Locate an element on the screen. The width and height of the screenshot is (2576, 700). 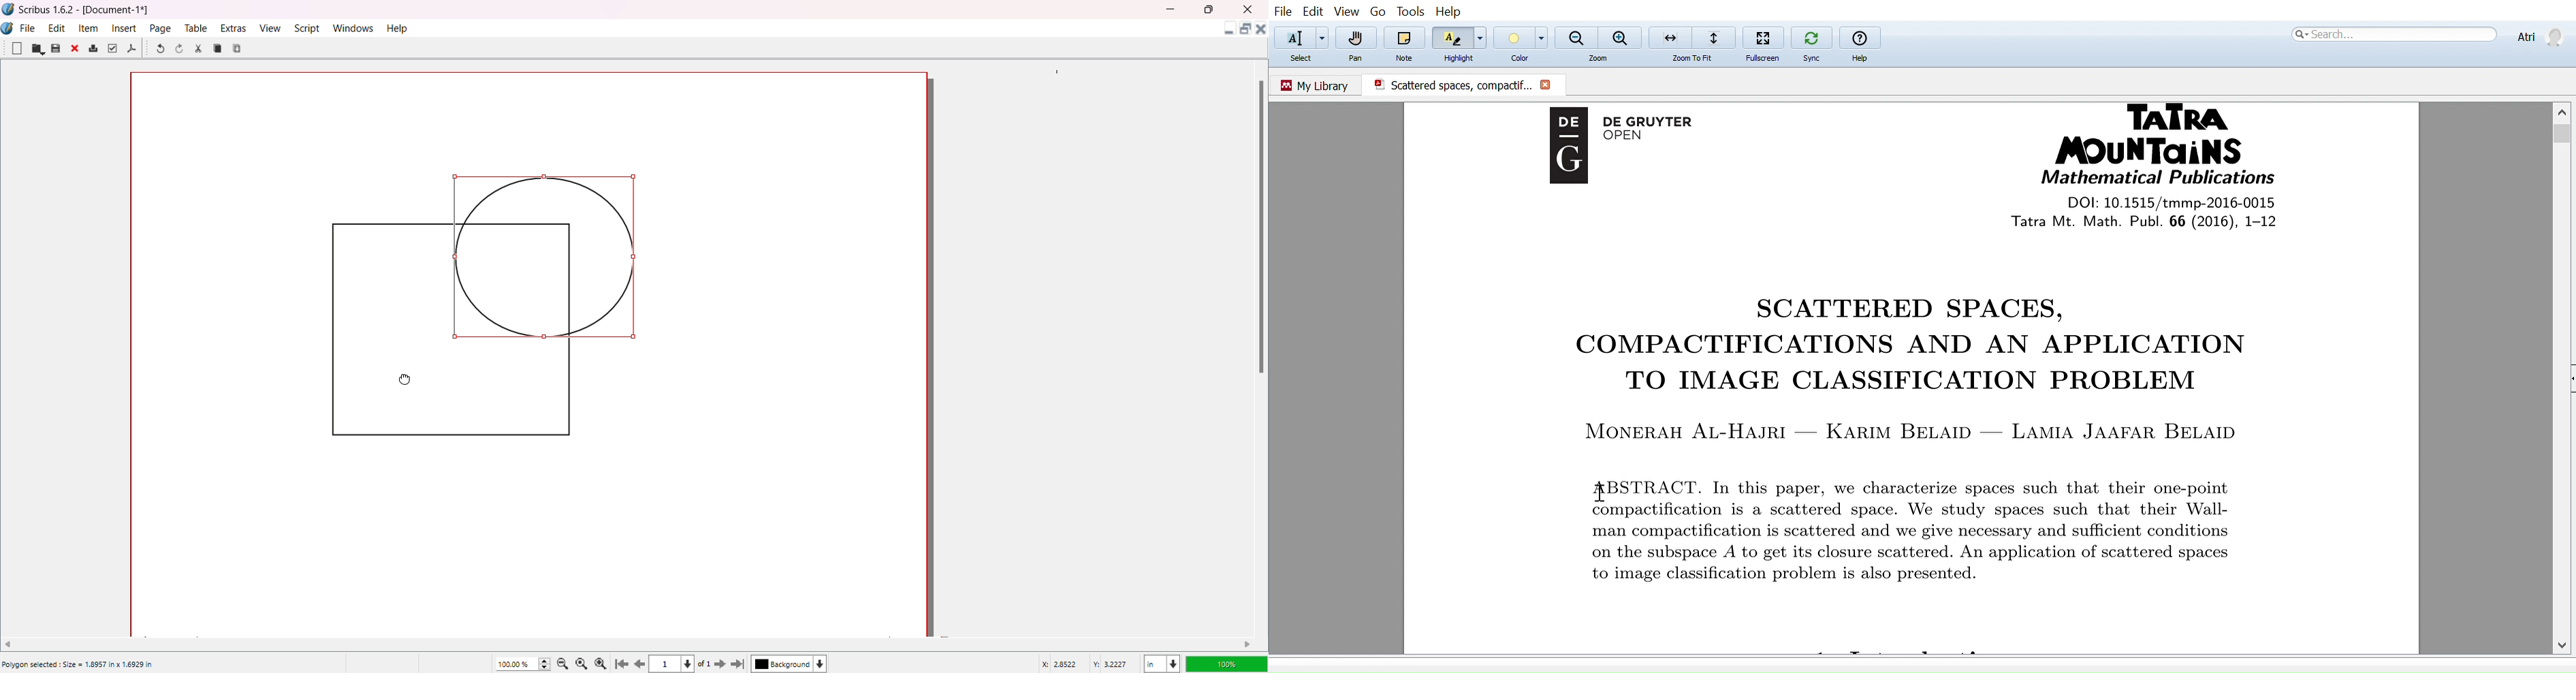
to image classificaition problem is also presented is located at coordinates (1781, 574).